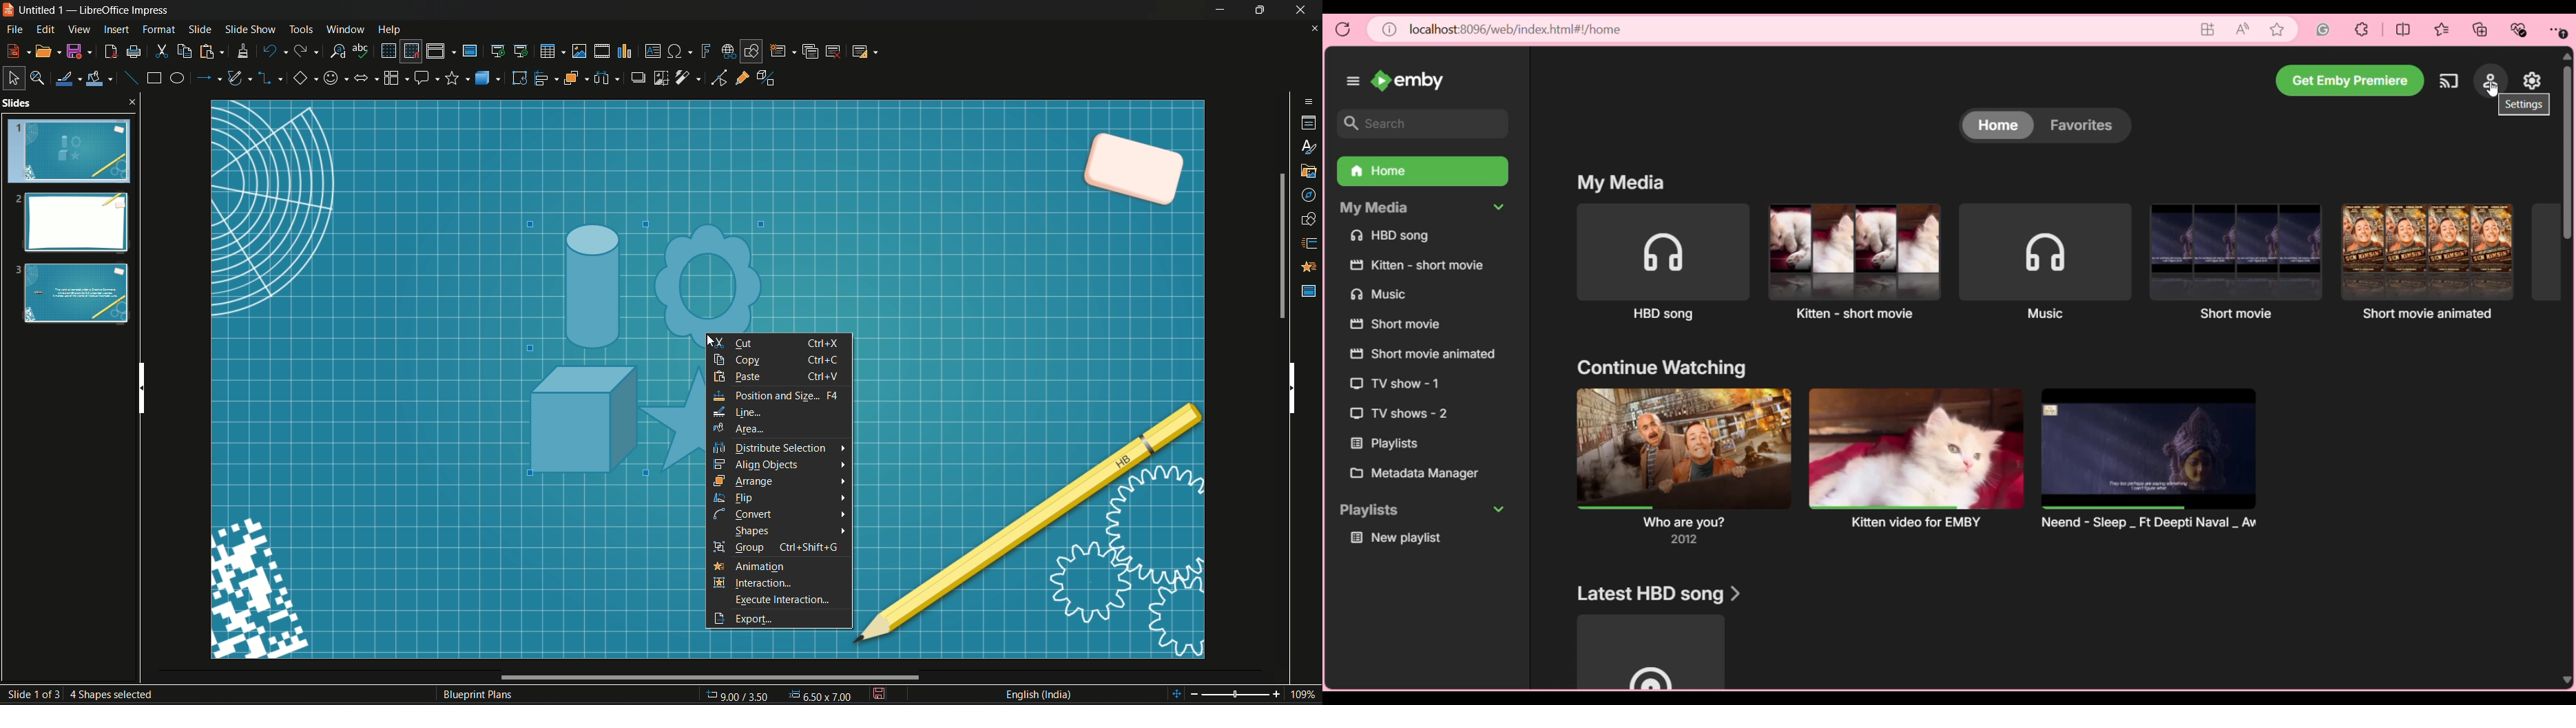  I want to click on select, so click(12, 78).